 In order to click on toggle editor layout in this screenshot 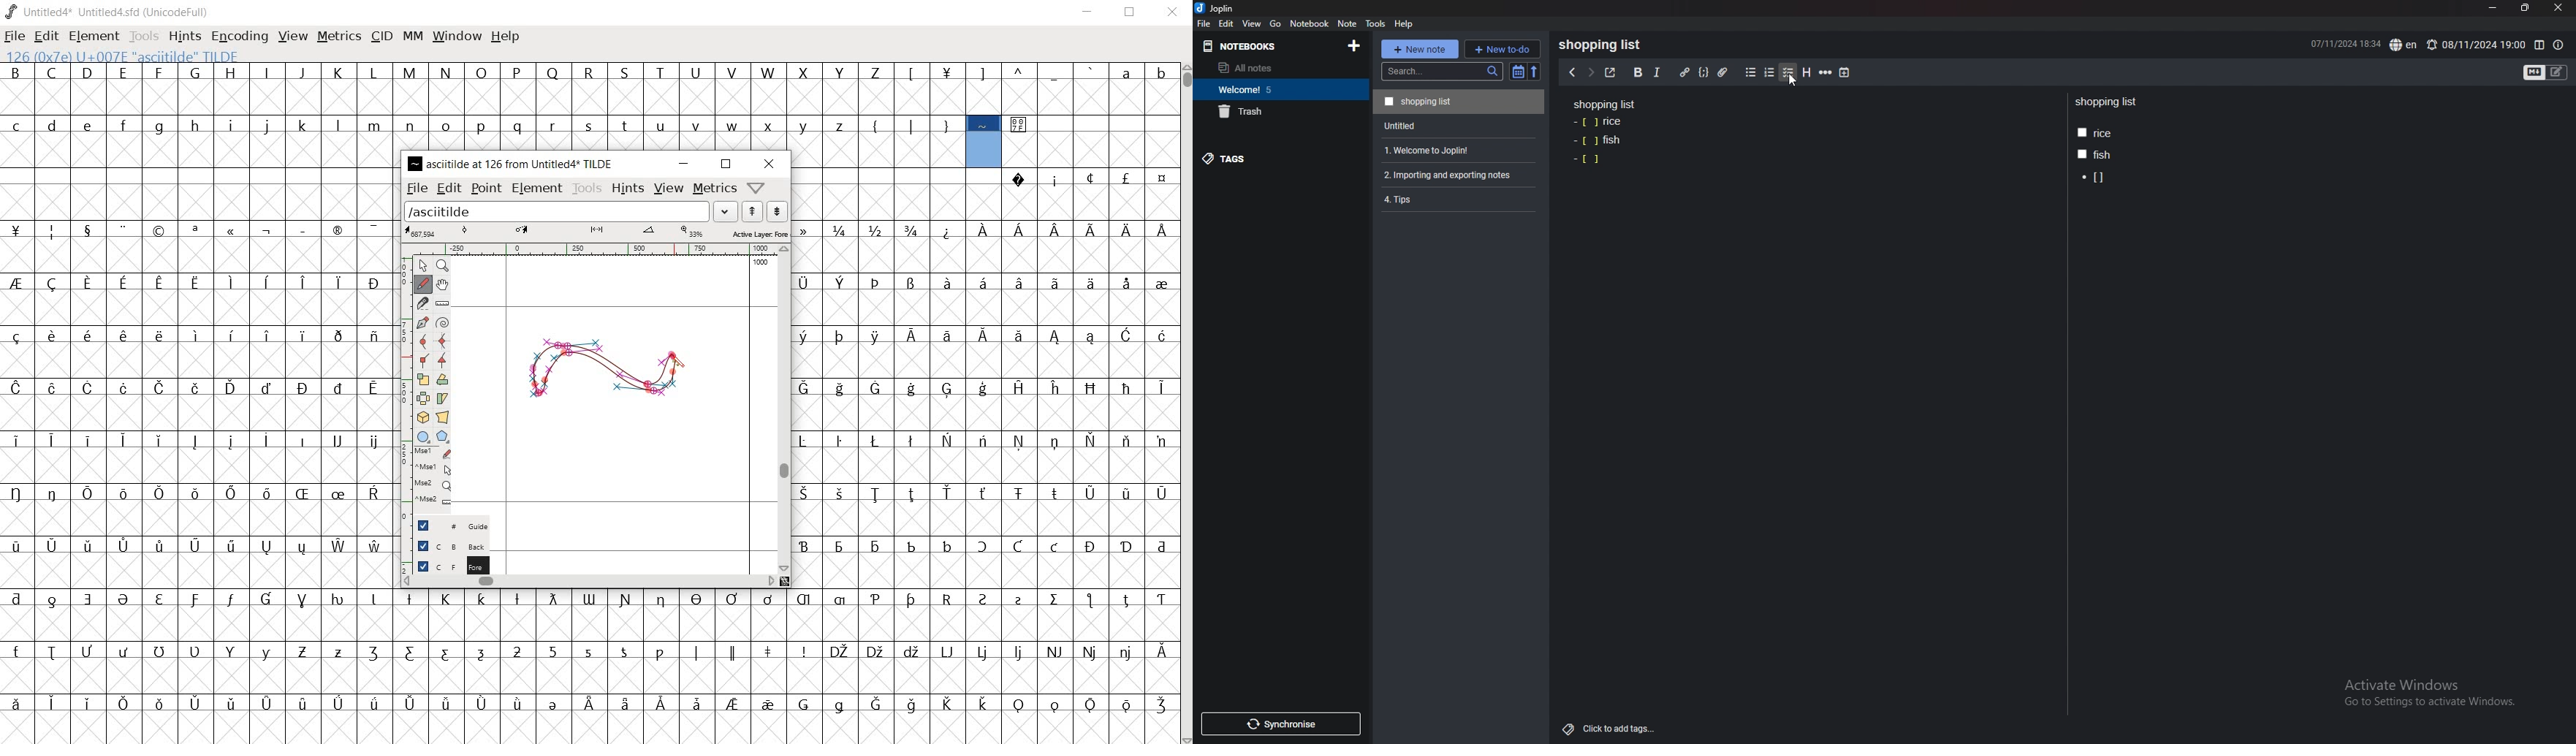, I will do `click(2540, 45)`.